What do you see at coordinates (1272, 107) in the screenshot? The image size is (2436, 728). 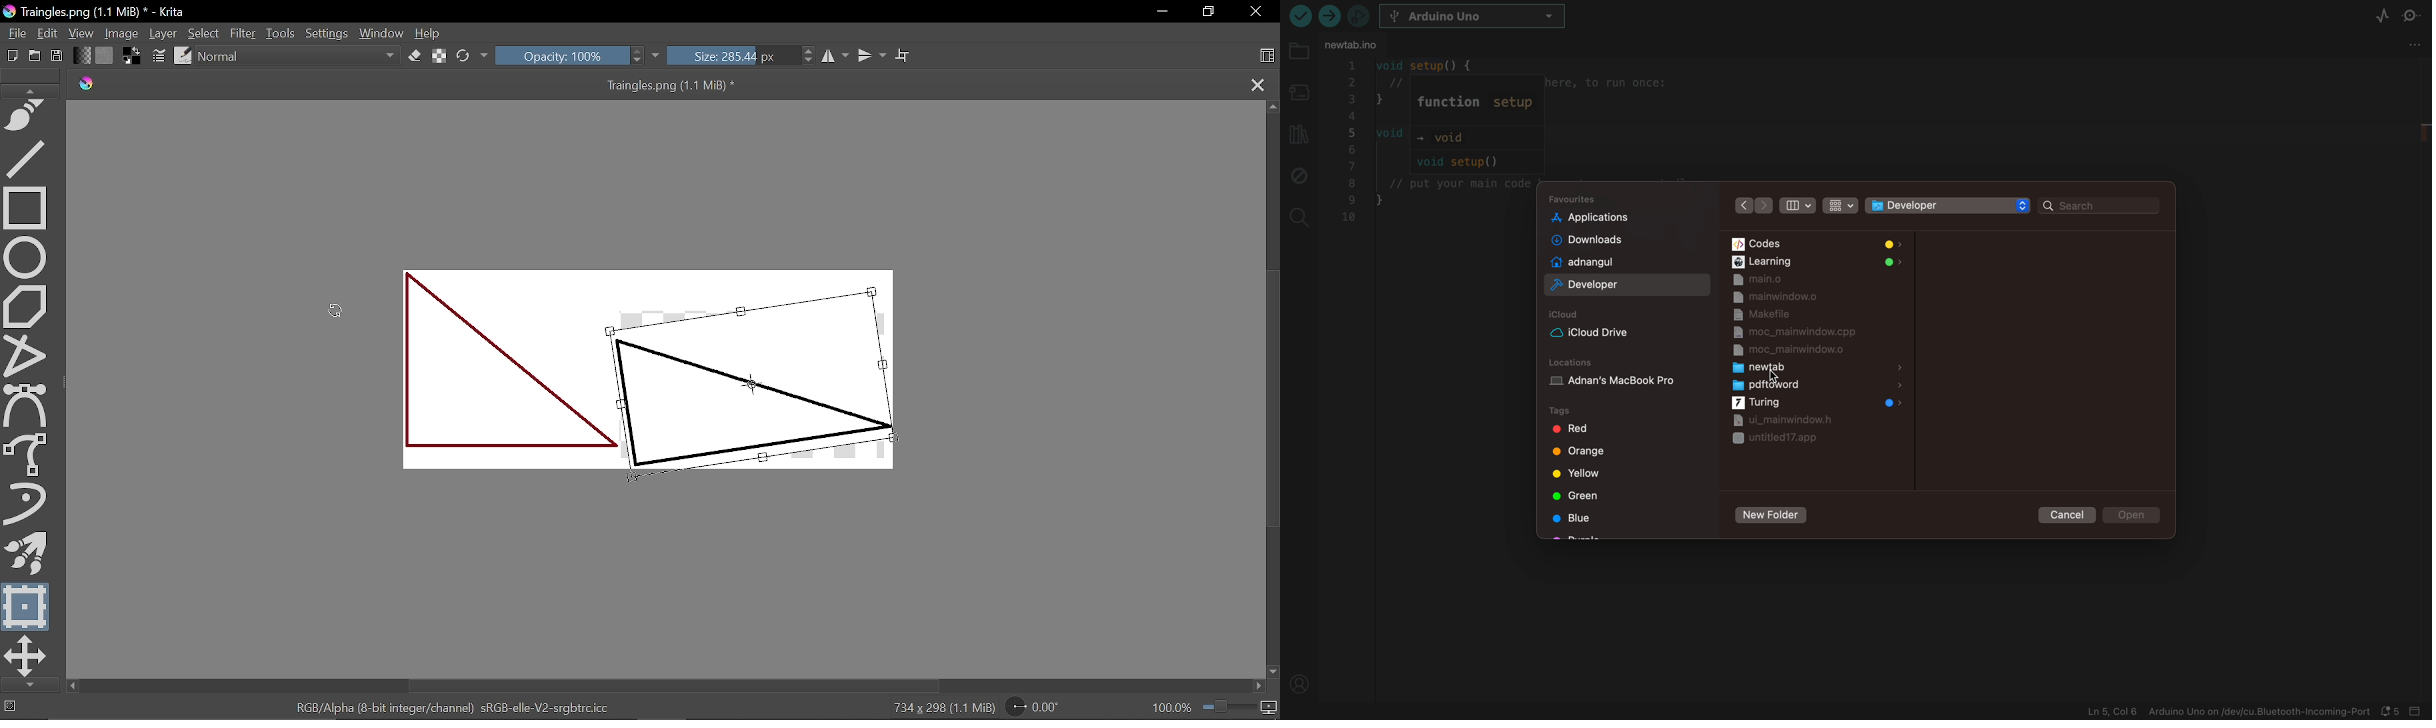 I see `Move up` at bounding box center [1272, 107].